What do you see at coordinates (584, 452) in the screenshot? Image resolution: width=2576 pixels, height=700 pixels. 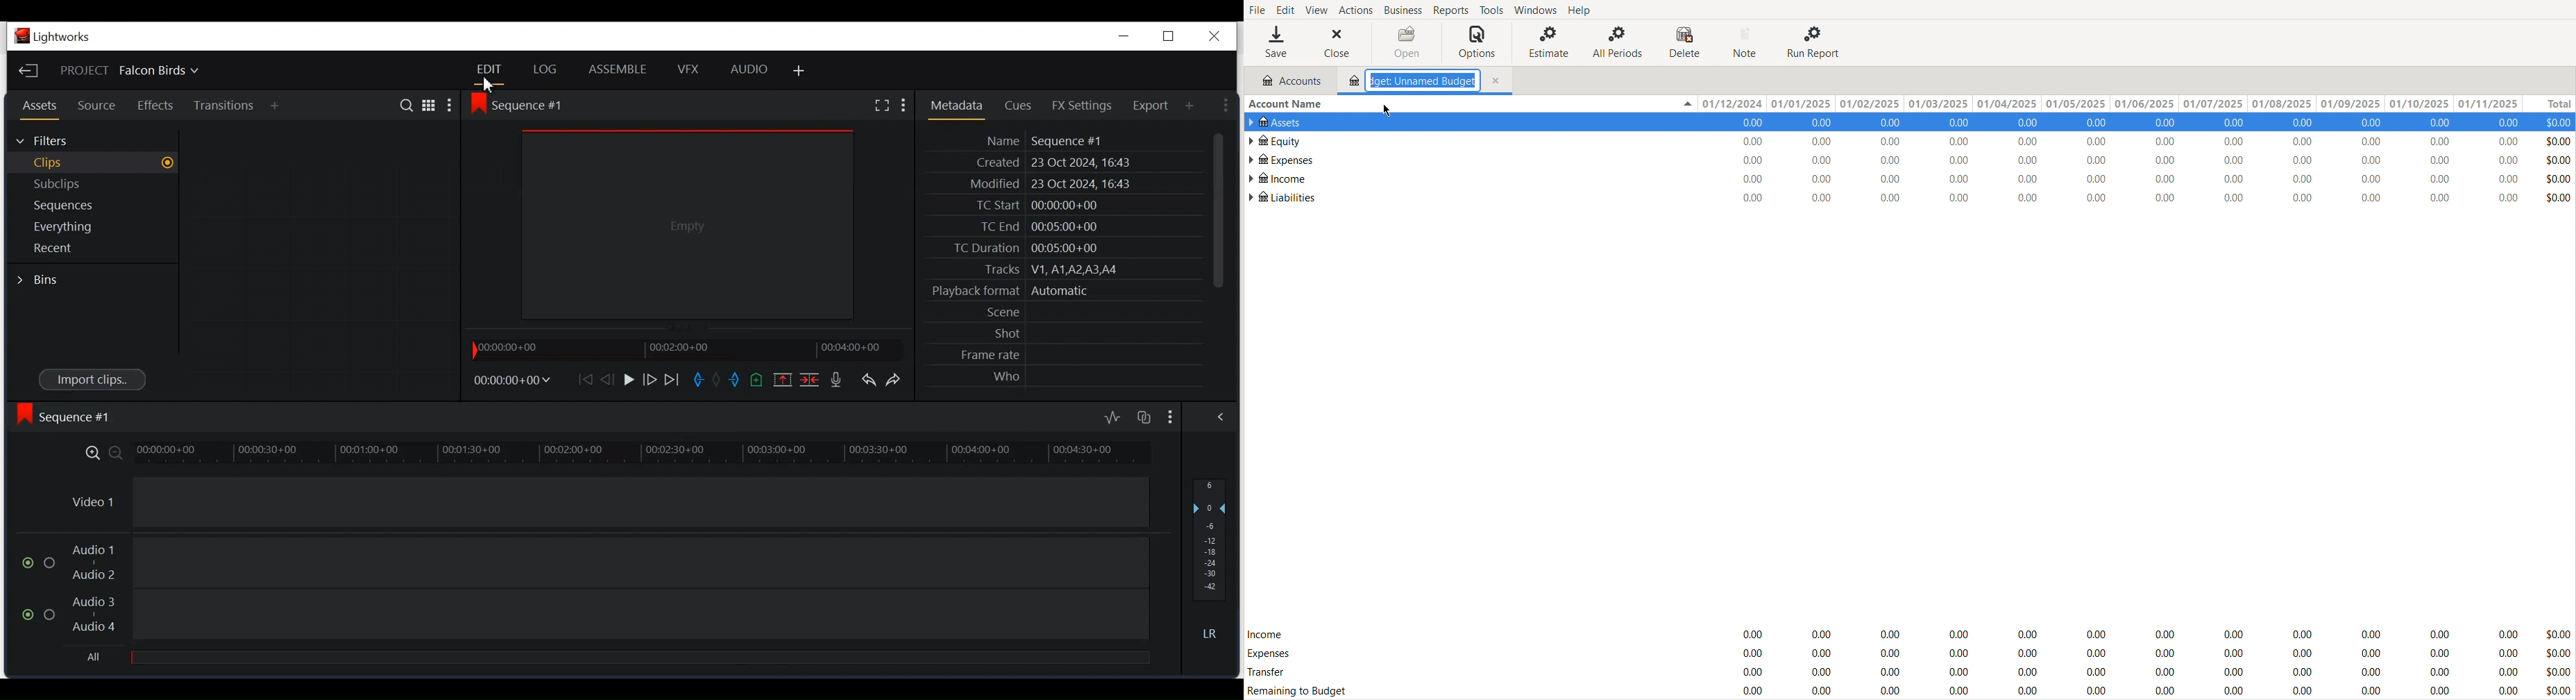 I see `Timeline Zoom in/Zoom out` at bounding box center [584, 452].